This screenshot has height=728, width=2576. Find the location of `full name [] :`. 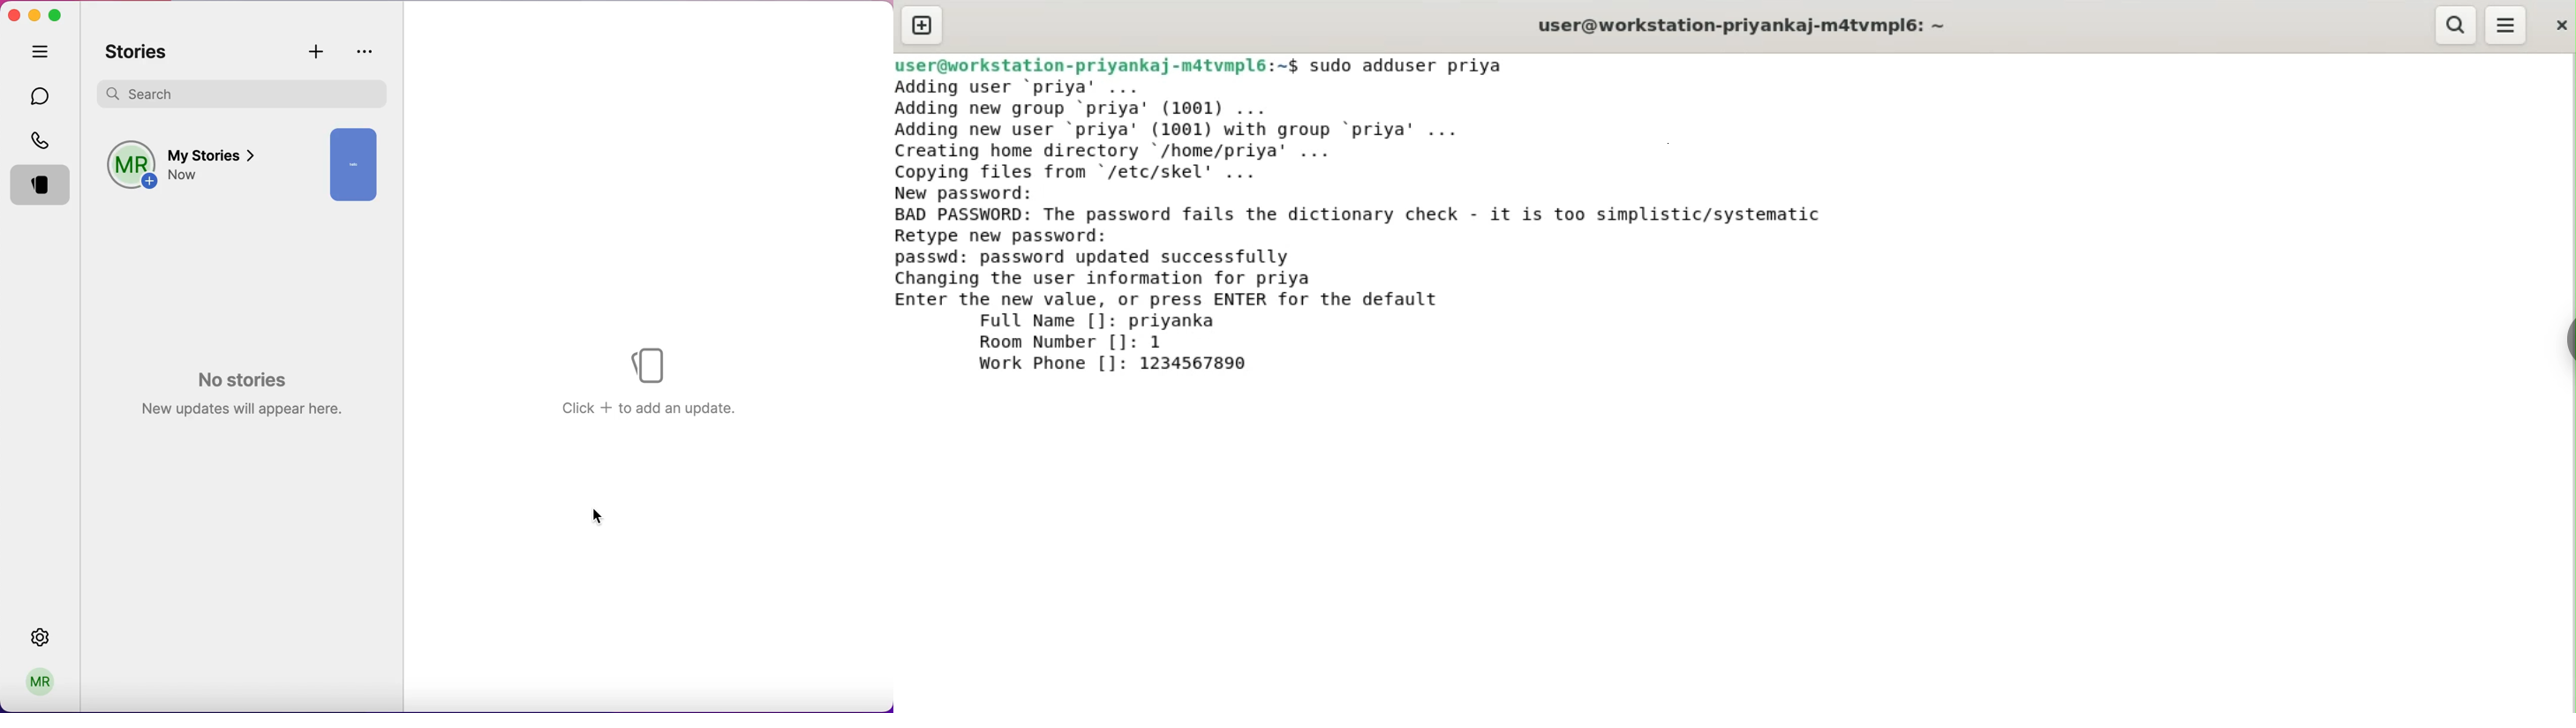

full name [] : is located at coordinates (1010, 320).